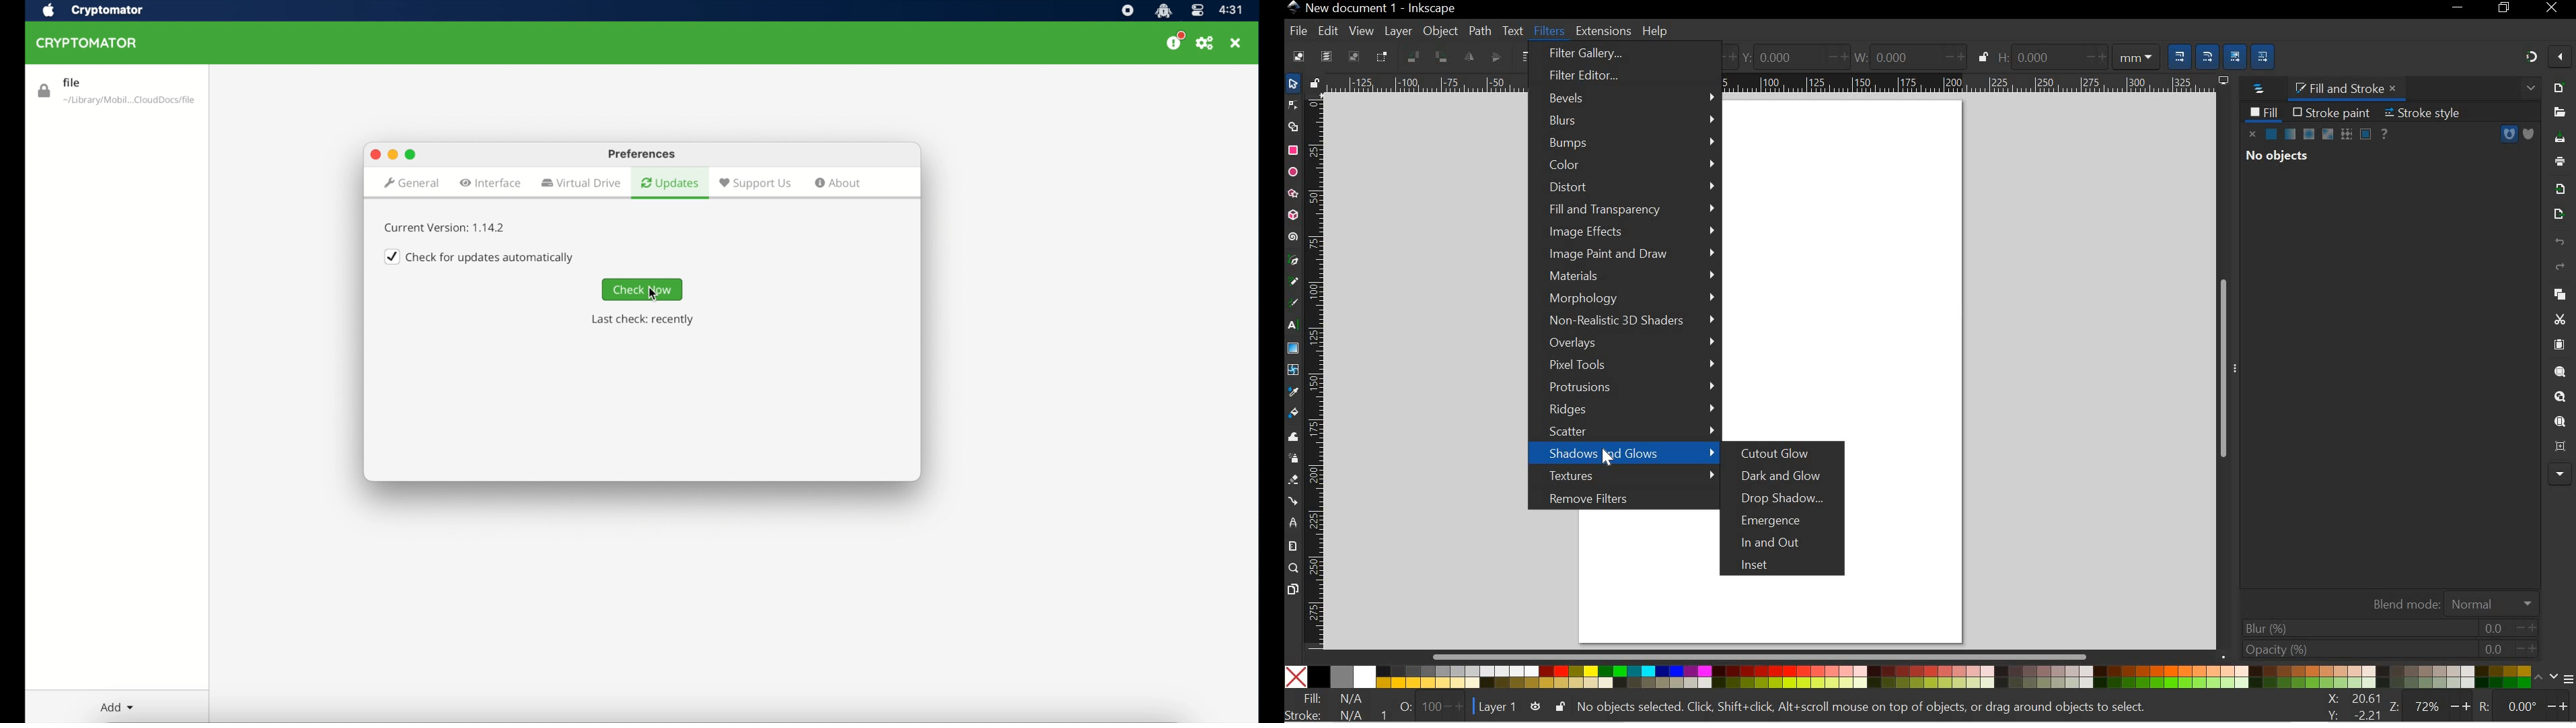 This screenshot has height=728, width=2576. What do you see at coordinates (2560, 59) in the screenshot?
I see `ENABLE SNAPPING` at bounding box center [2560, 59].